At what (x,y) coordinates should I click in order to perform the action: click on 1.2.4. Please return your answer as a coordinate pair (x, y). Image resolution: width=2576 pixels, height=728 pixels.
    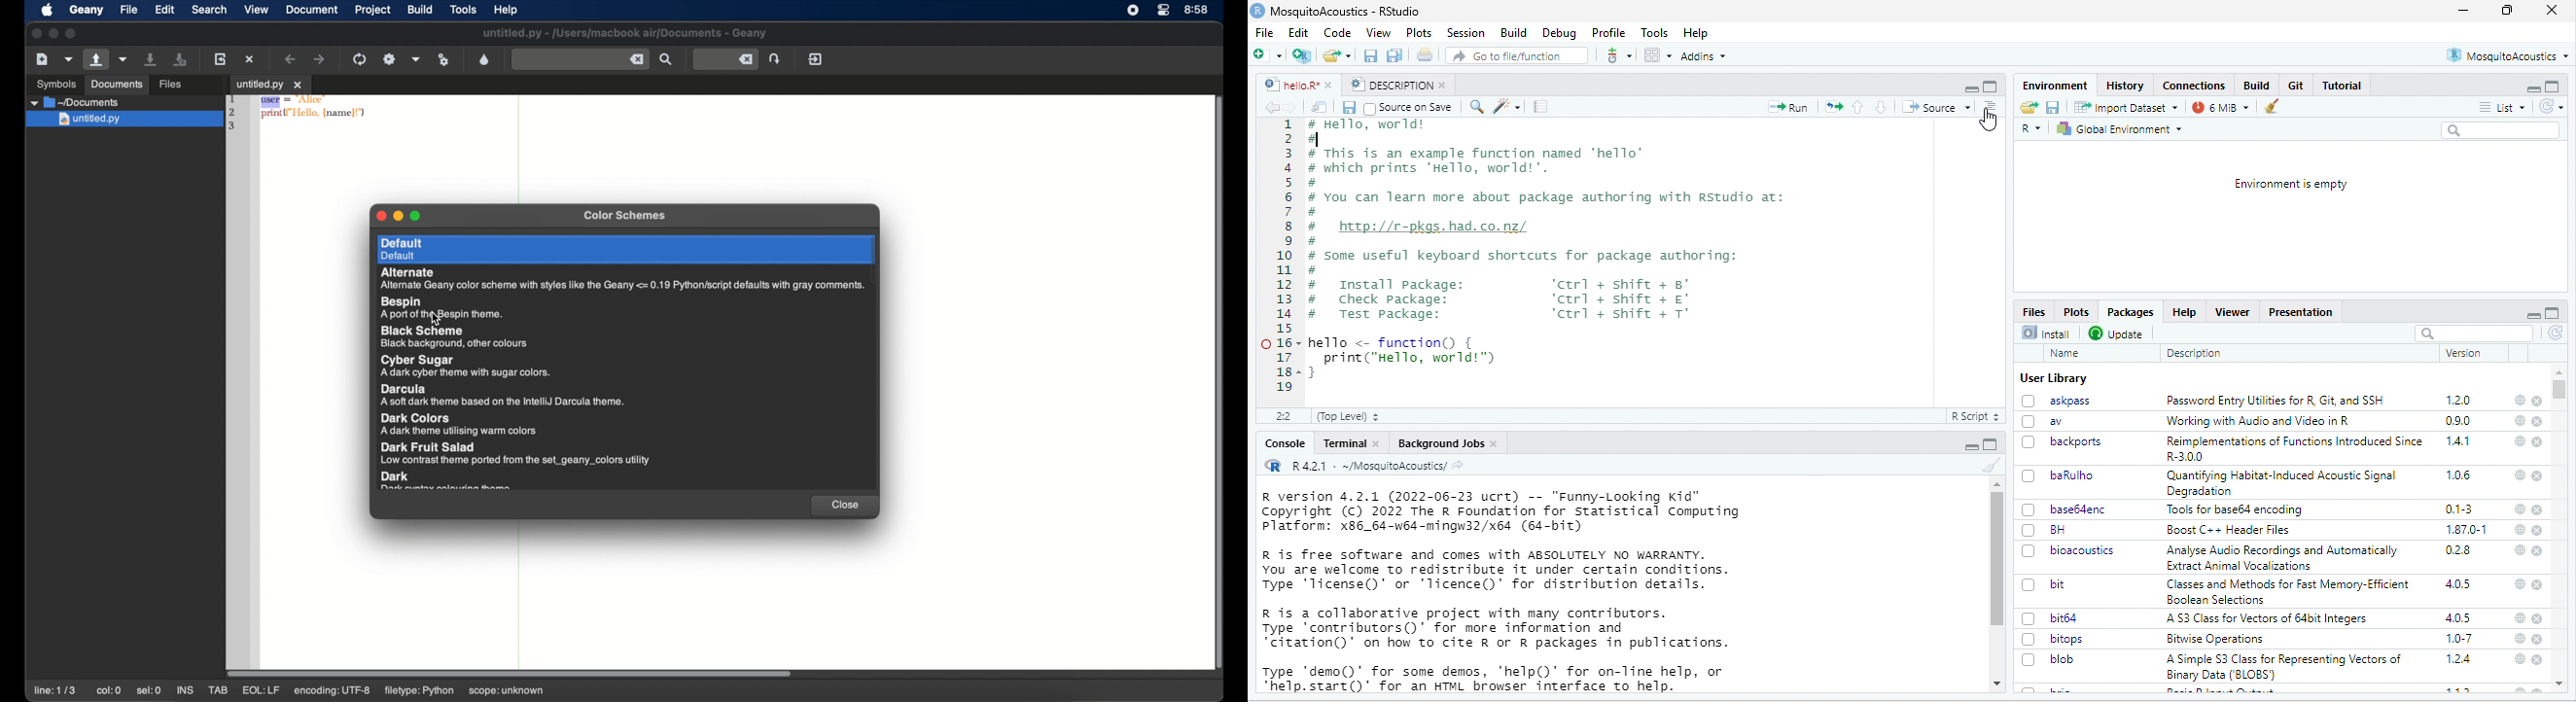
    Looking at the image, I should click on (2460, 659).